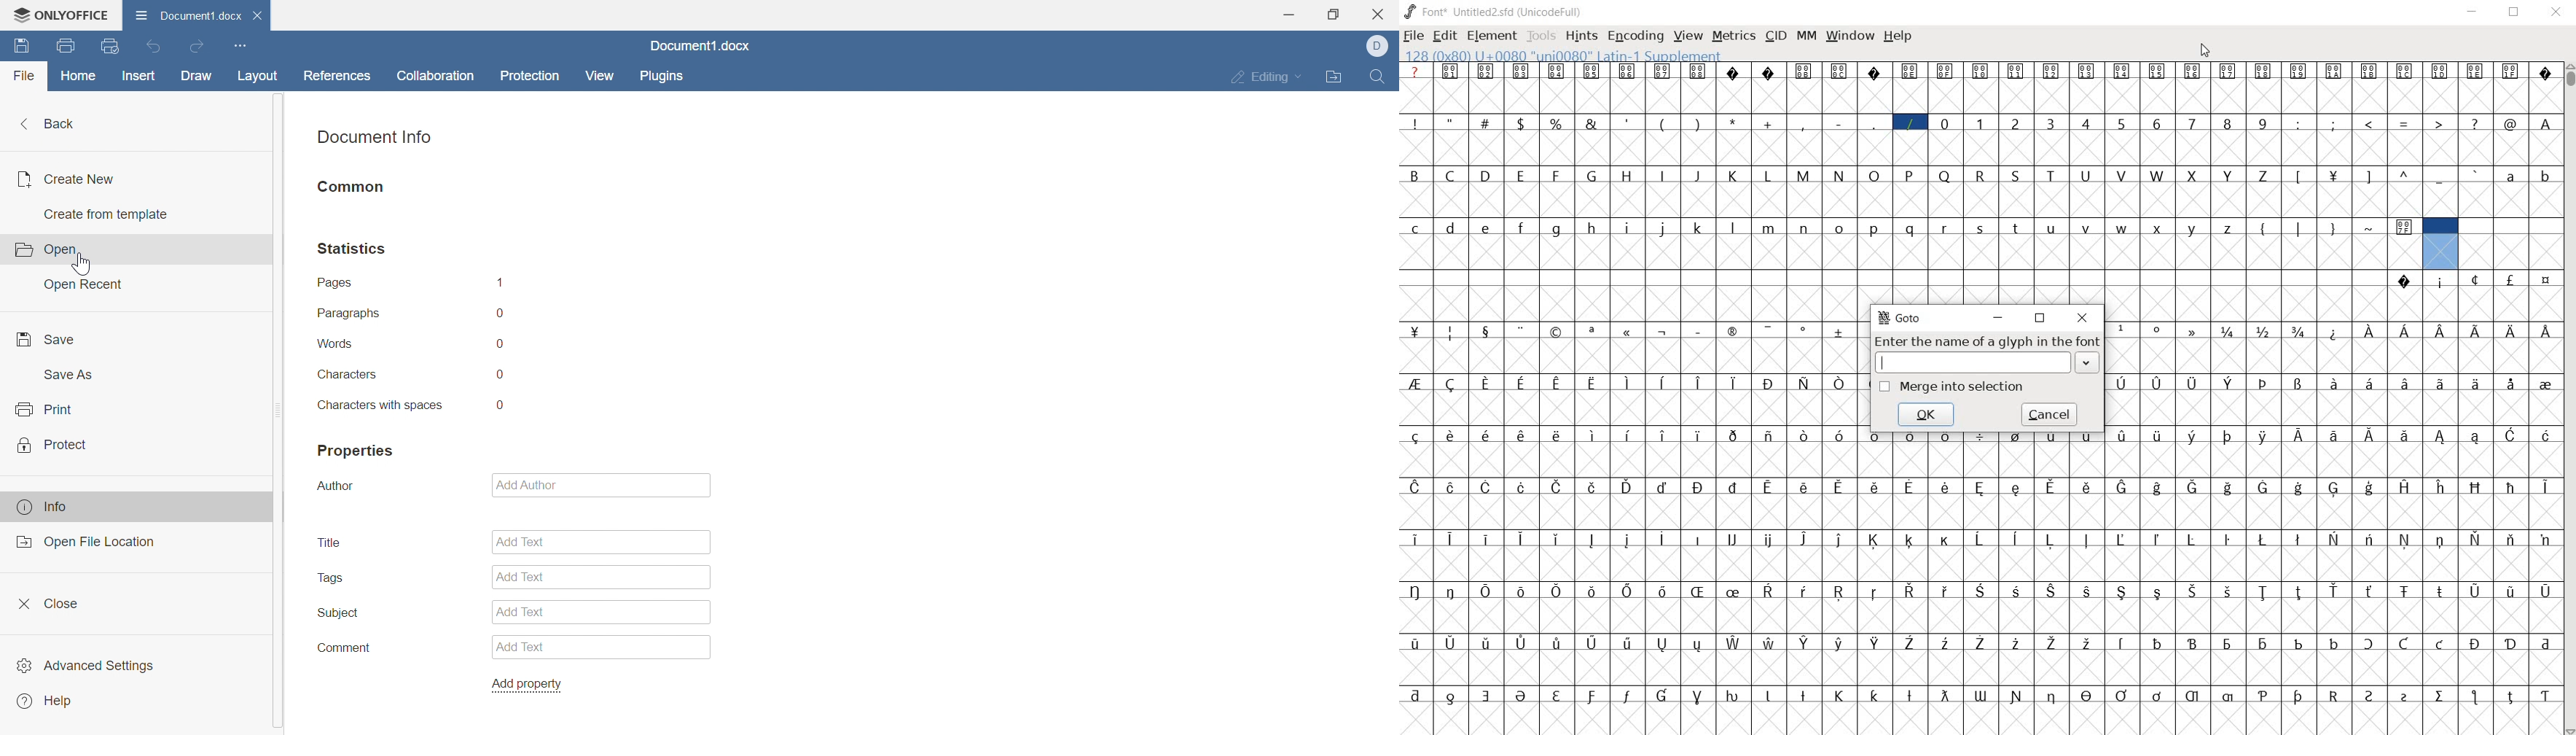  I want to click on v, so click(2087, 227).